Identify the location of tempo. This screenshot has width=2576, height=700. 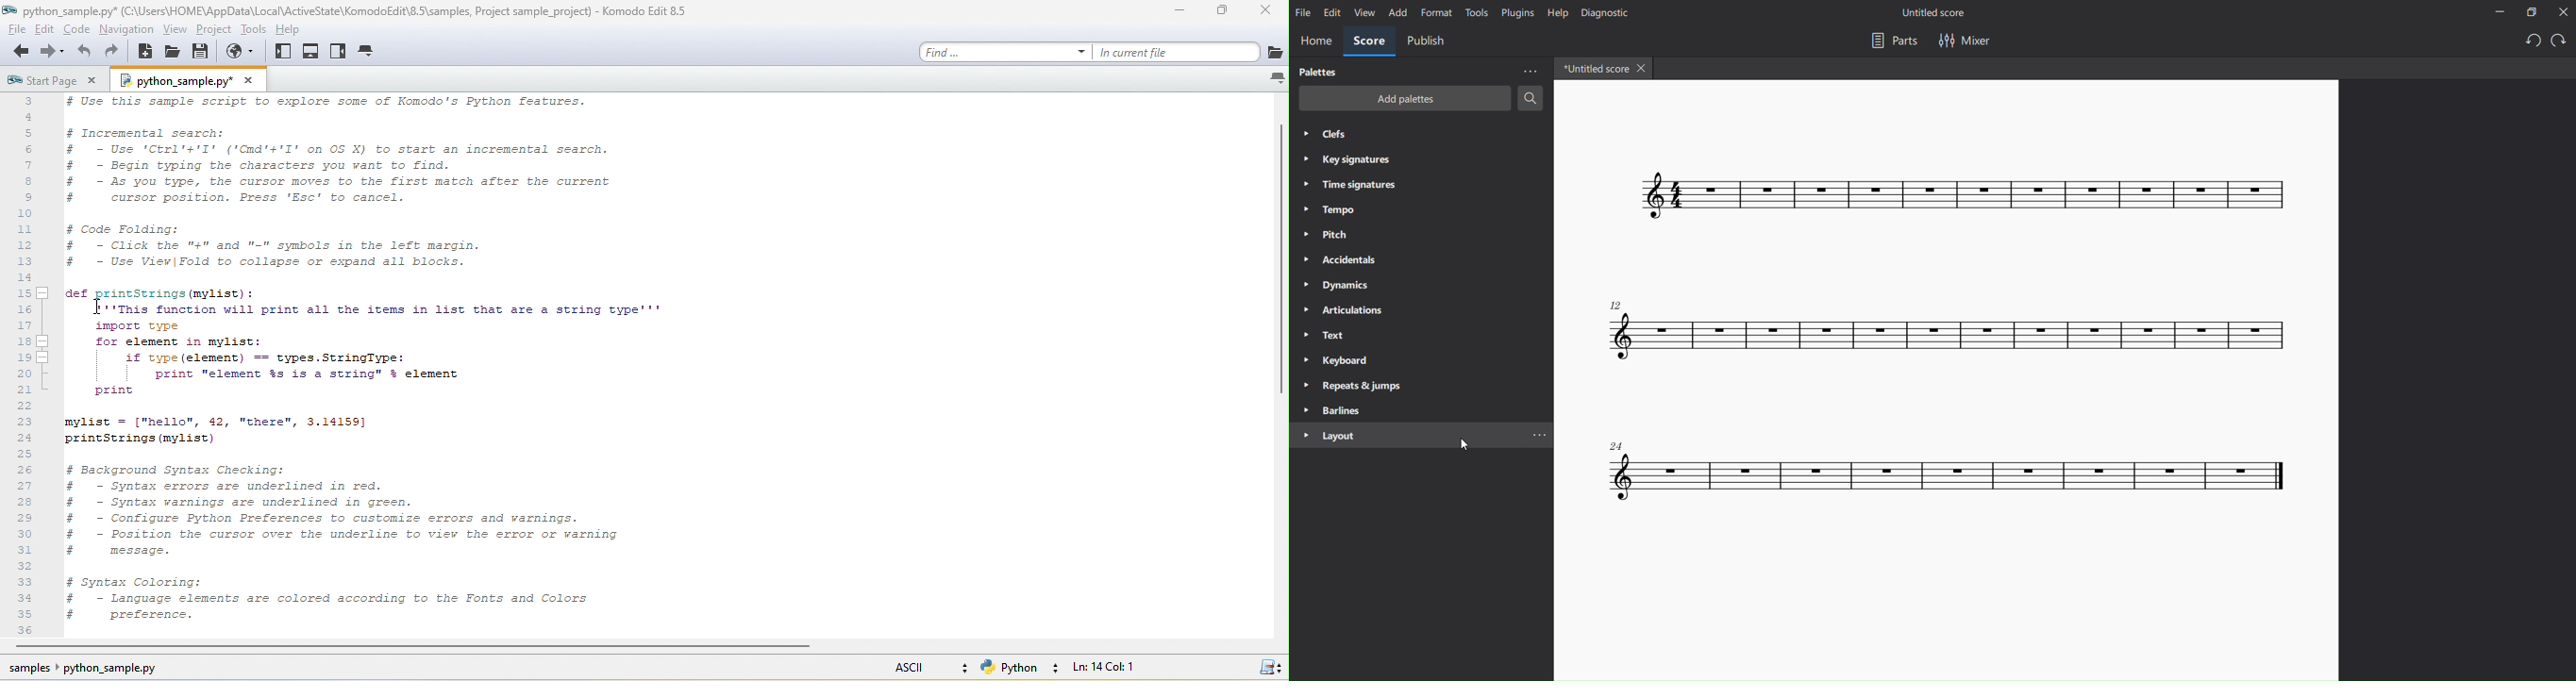
(1327, 210).